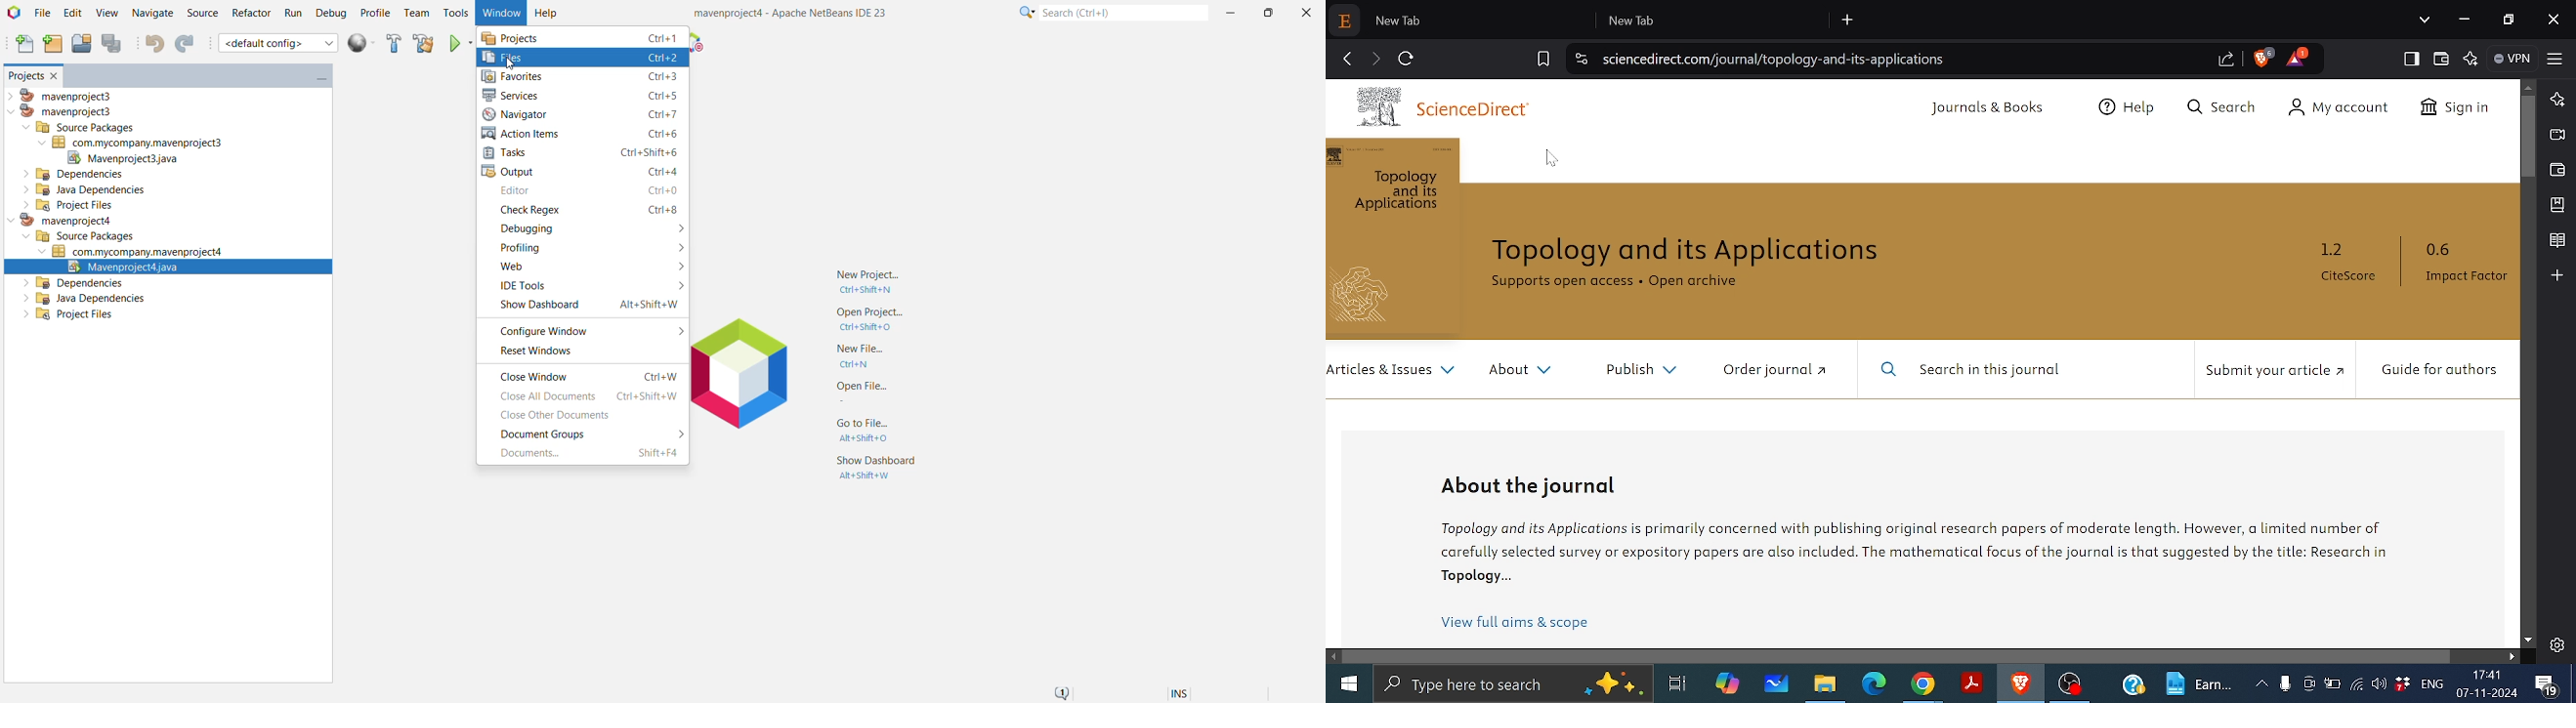 This screenshot has height=728, width=2576. Describe the element at coordinates (2556, 240) in the screenshot. I see `Reading list` at that location.